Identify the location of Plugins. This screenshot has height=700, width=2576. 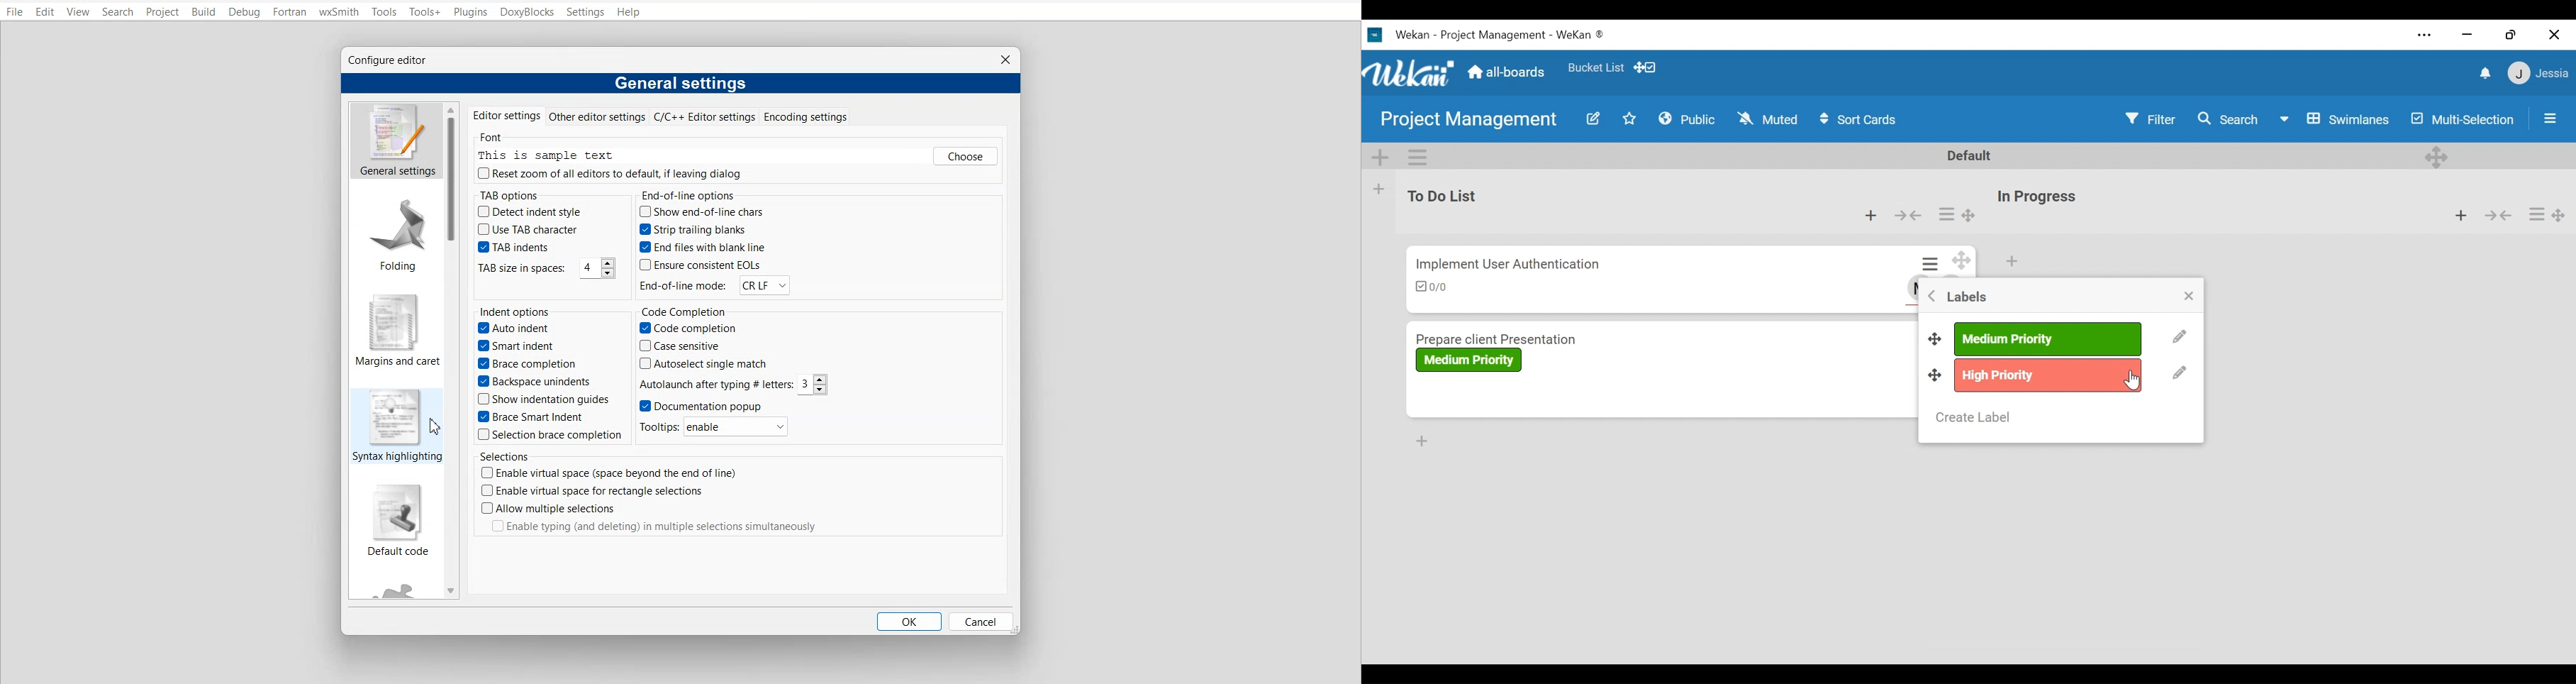
(470, 11).